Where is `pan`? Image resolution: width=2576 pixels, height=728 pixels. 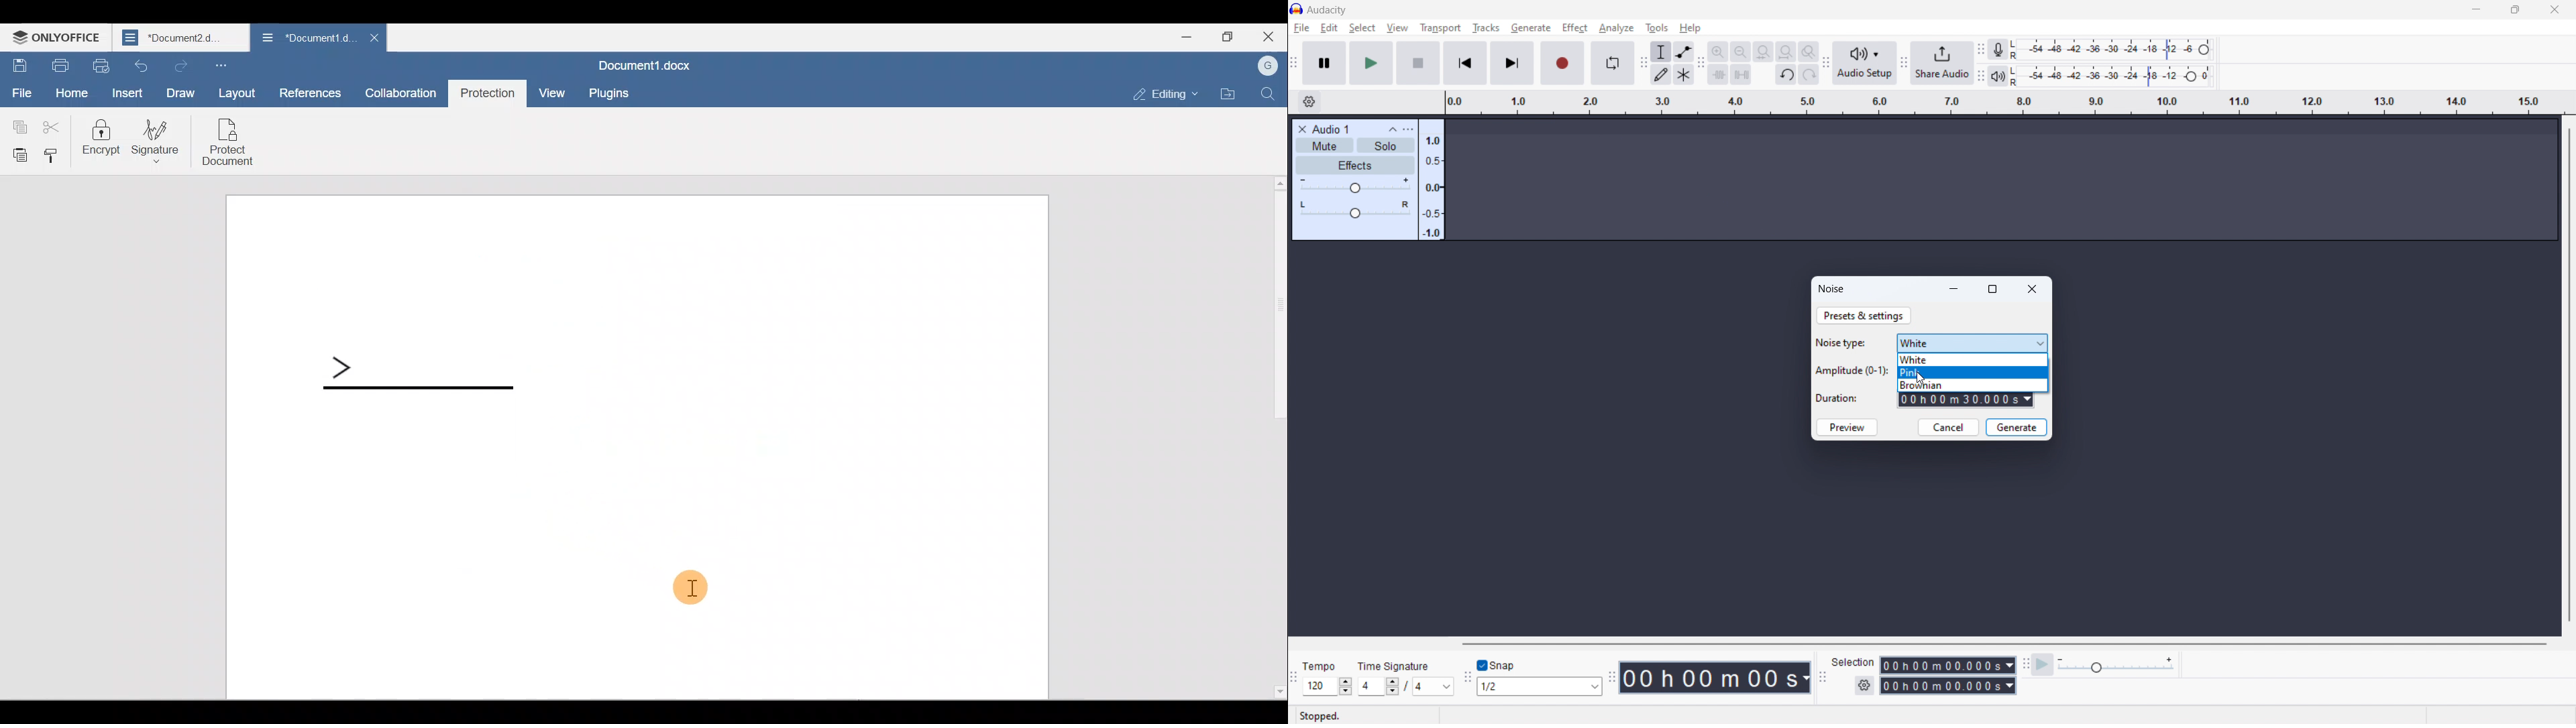
pan is located at coordinates (1354, 210).